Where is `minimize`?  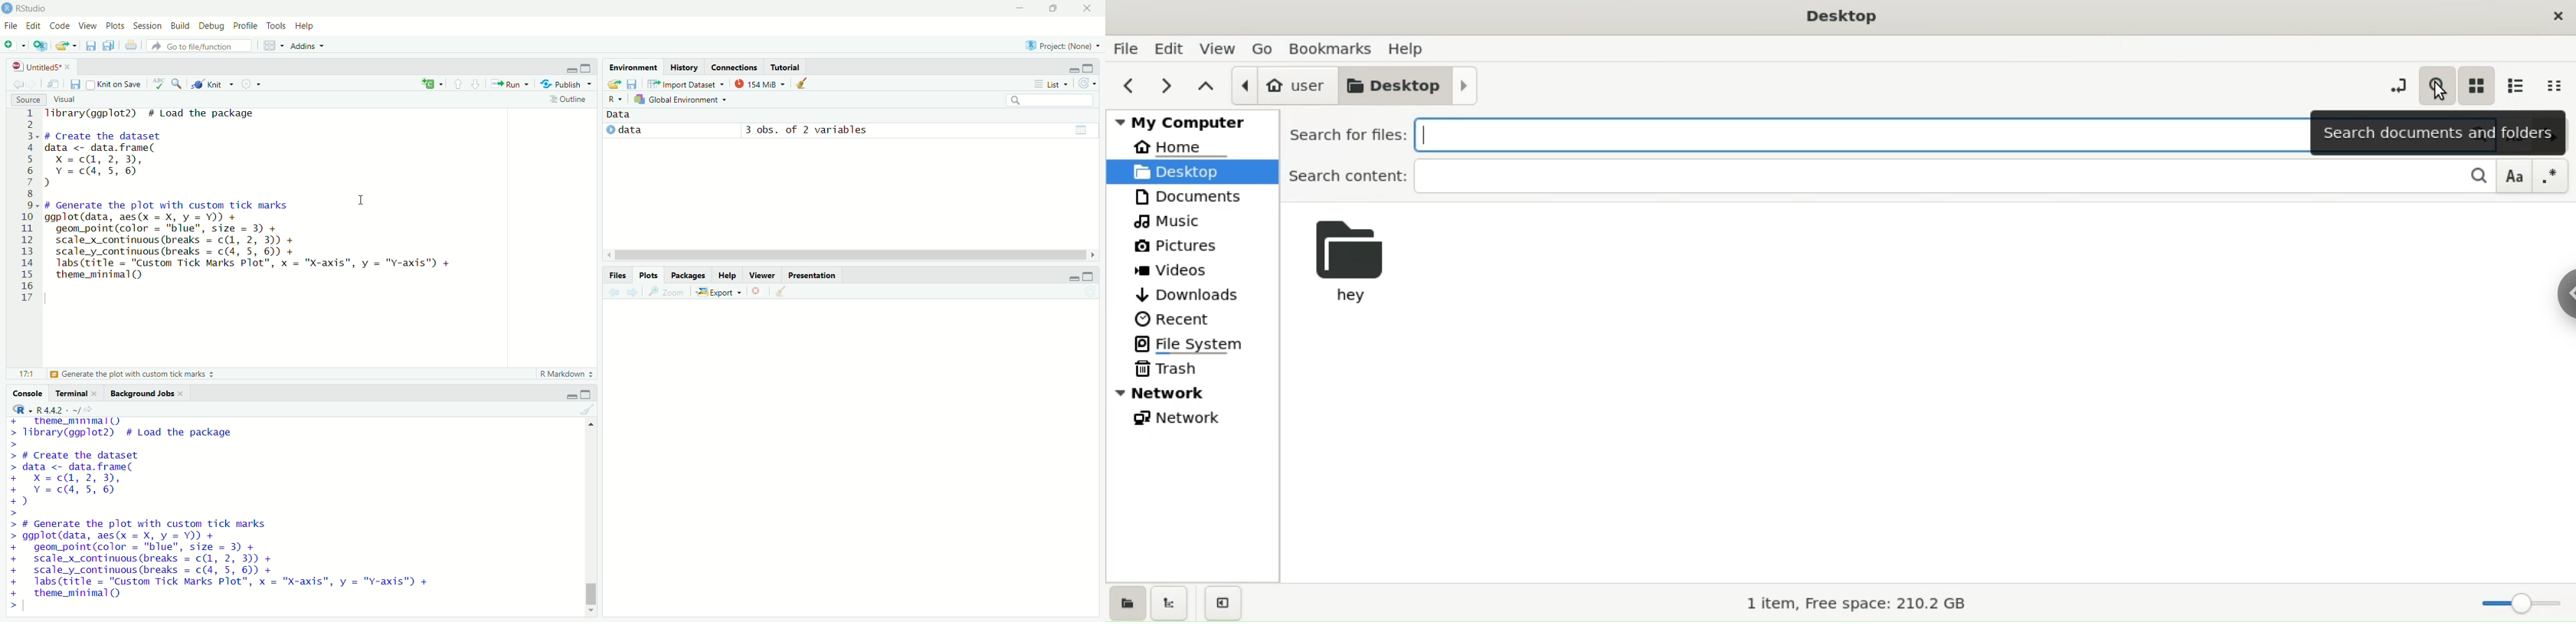
minimize is located at coordinates (1070, 67).